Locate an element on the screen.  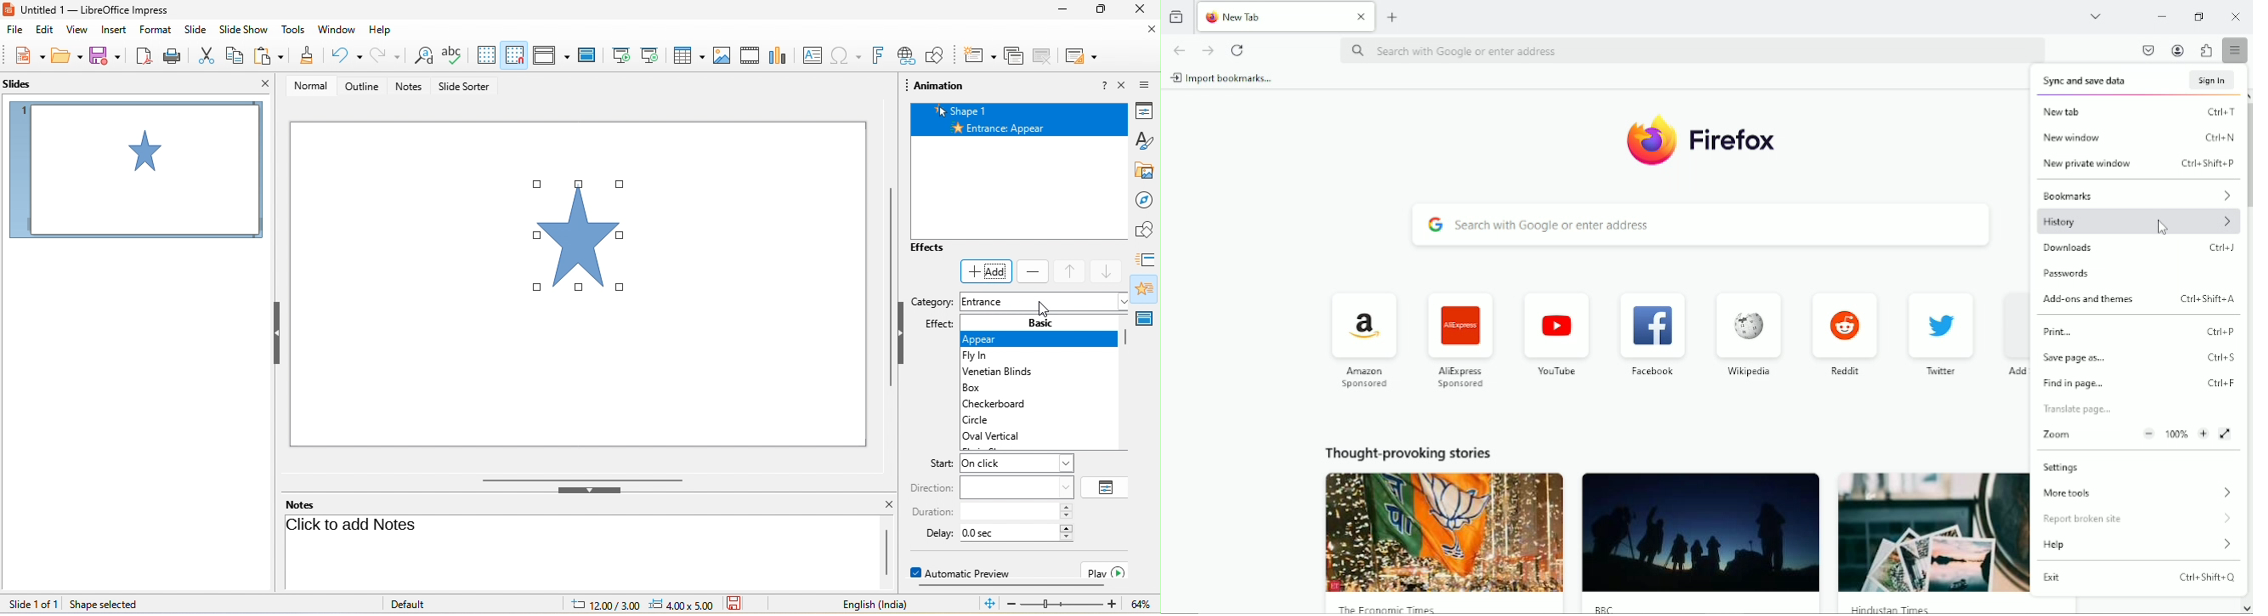
input start instruction is located at coordinates (1016, 463).